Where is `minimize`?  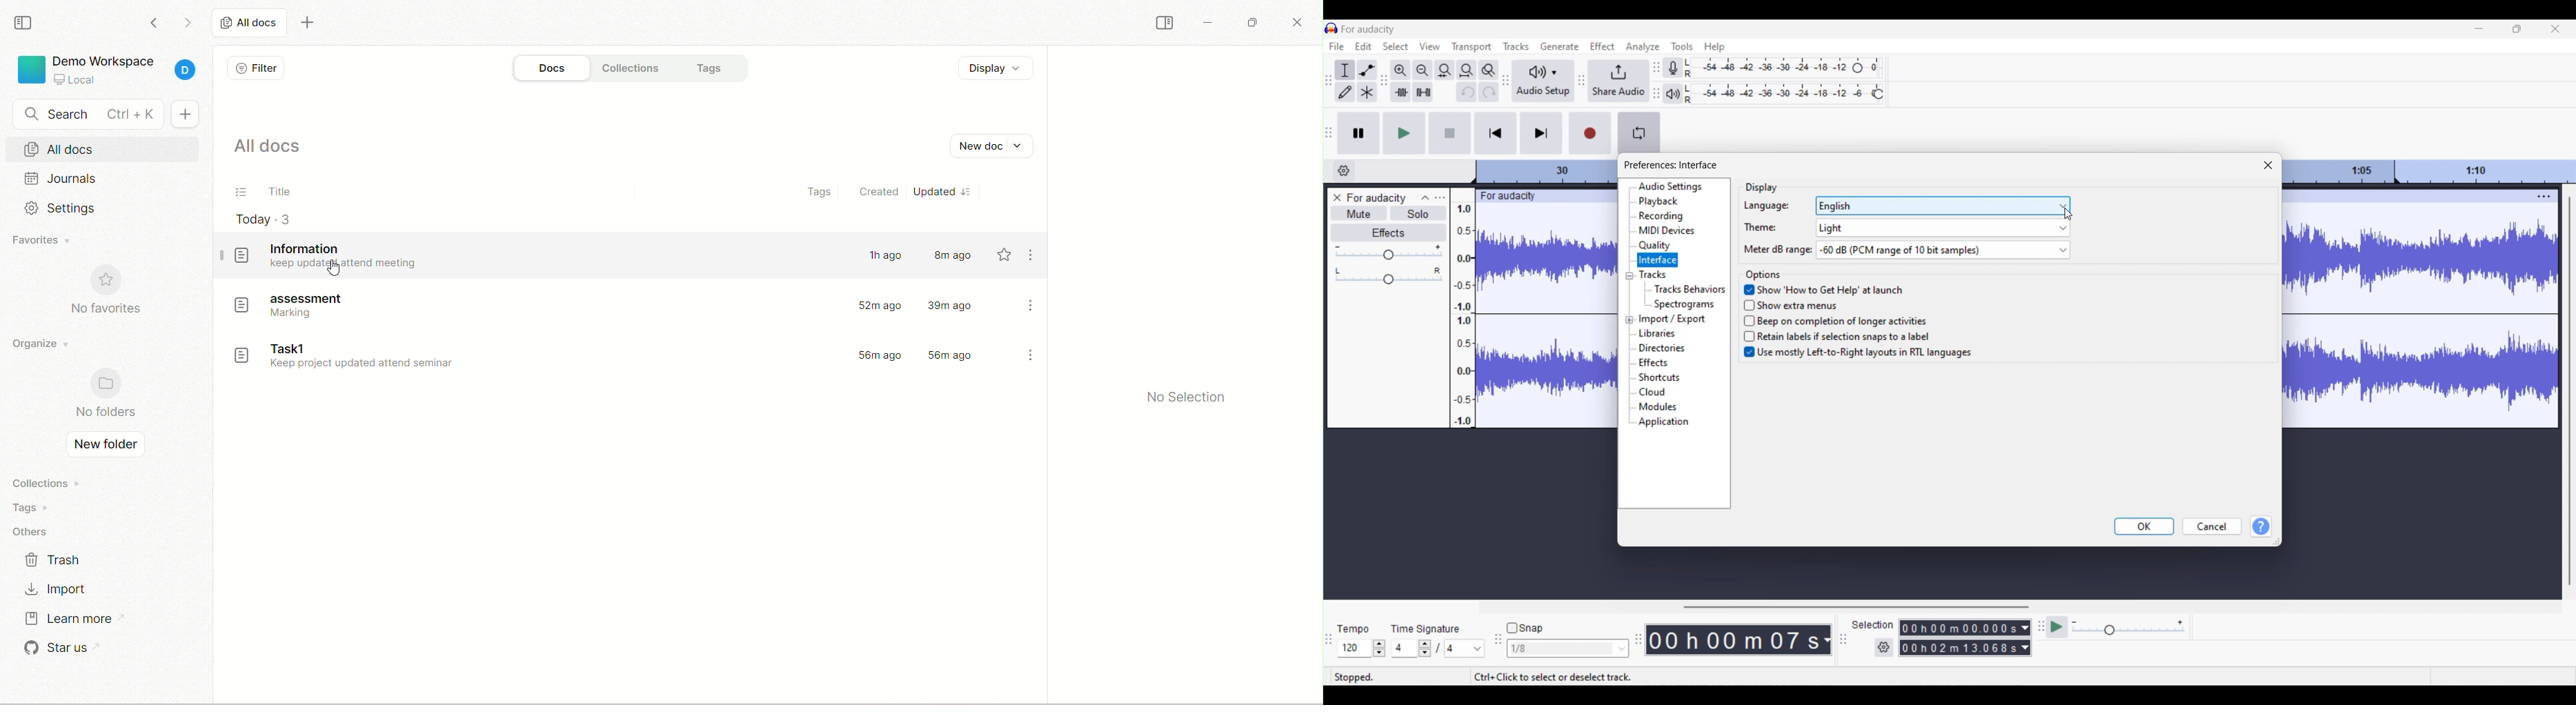
minimize is located at coordinates (1208, 23).